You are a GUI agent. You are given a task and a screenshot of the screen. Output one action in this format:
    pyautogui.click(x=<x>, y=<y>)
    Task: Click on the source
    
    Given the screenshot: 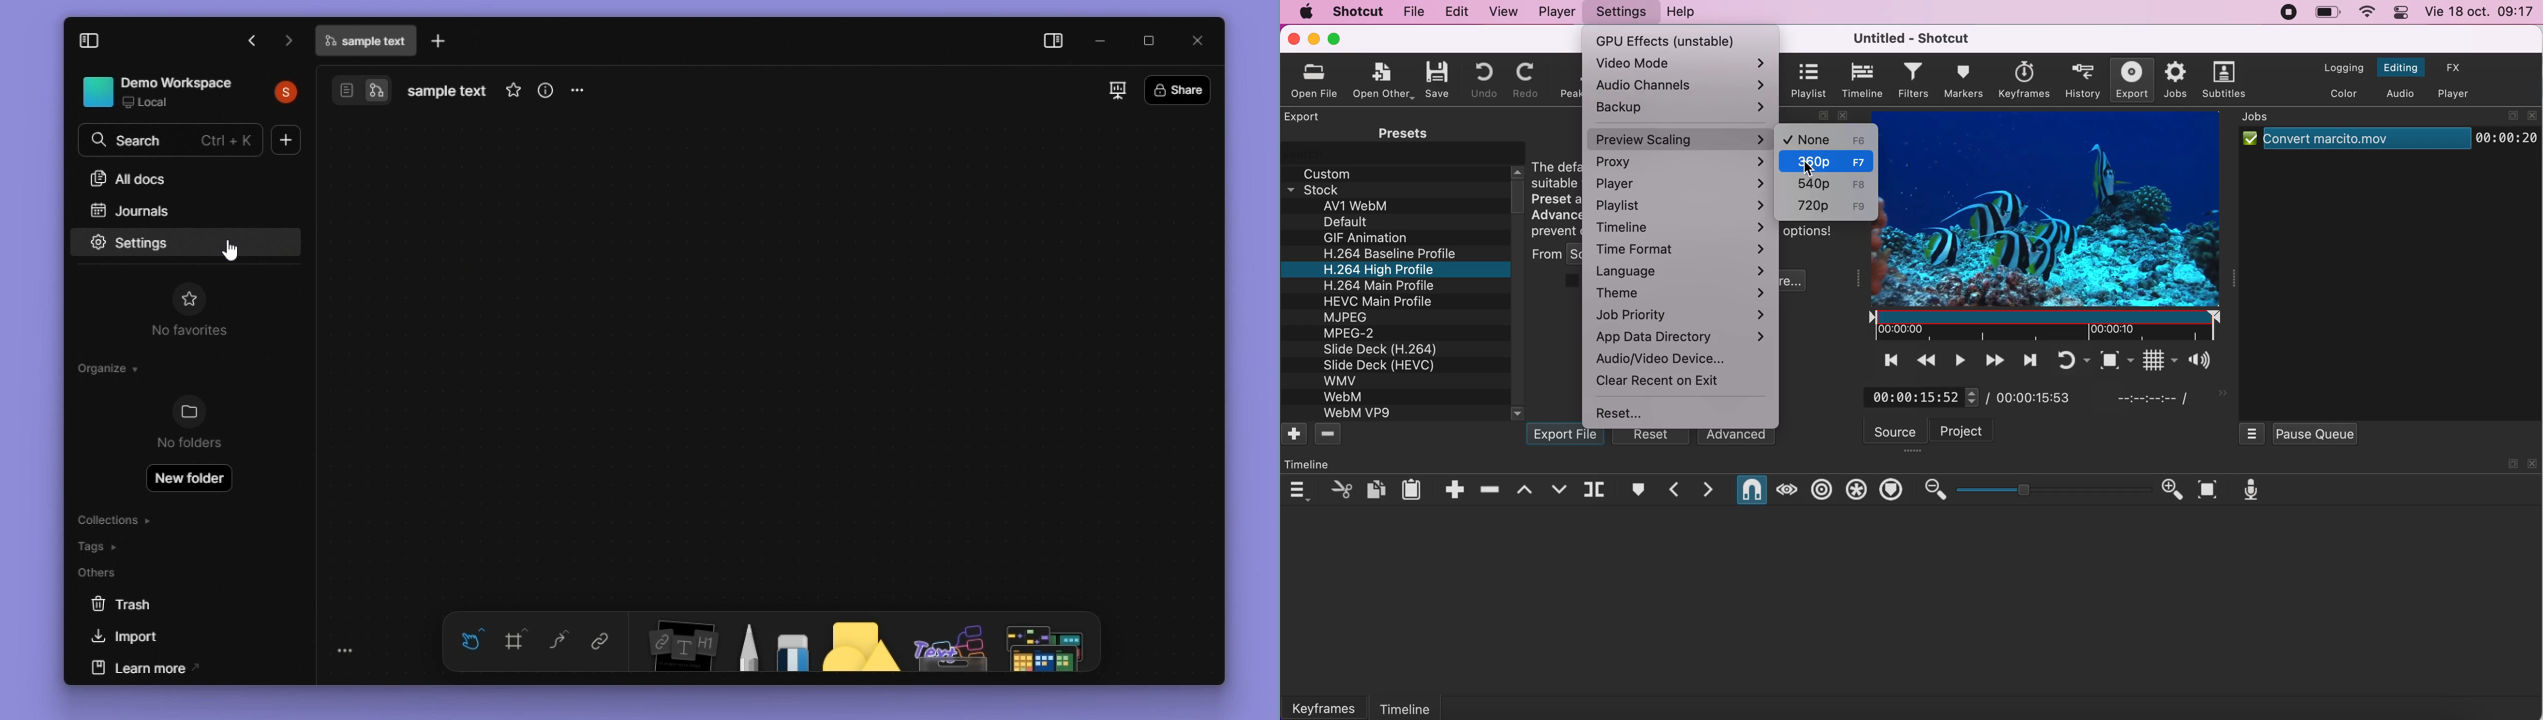 What is the action you would take?
    pyautogui.click(x=1896, y=431)
    